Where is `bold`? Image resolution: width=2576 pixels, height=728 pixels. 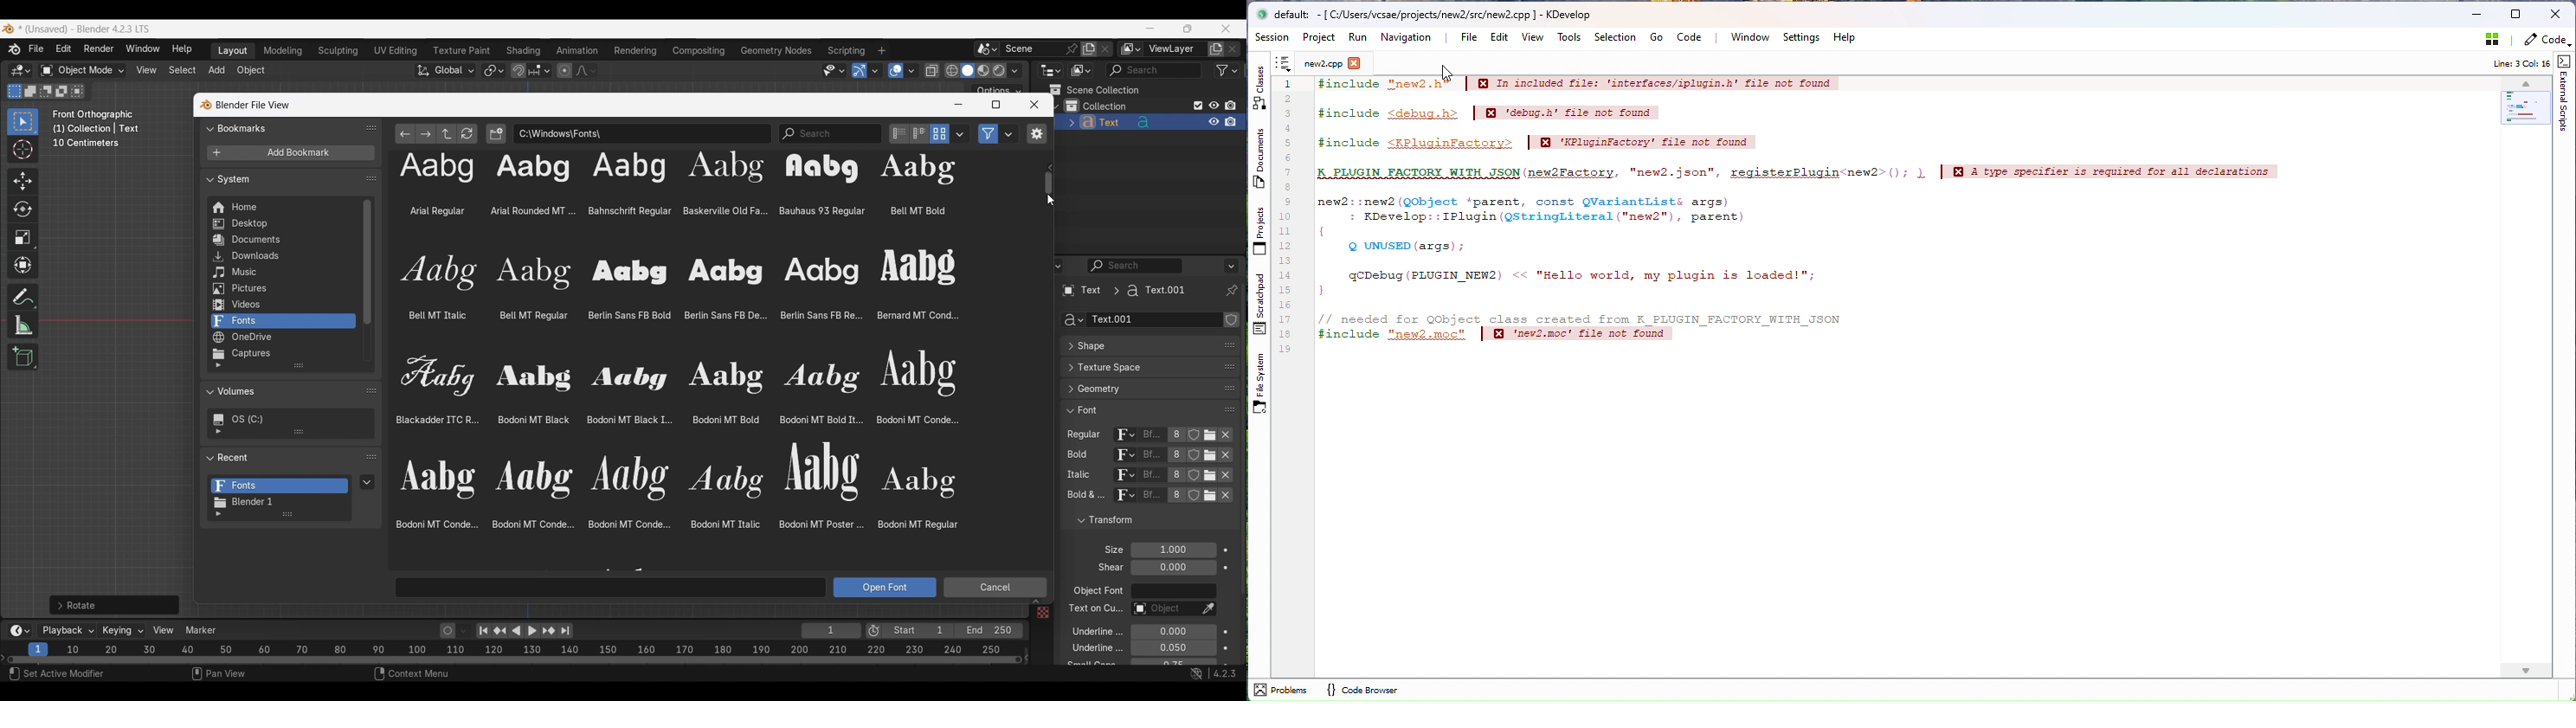
bold is located at coordinates (1074, 457).